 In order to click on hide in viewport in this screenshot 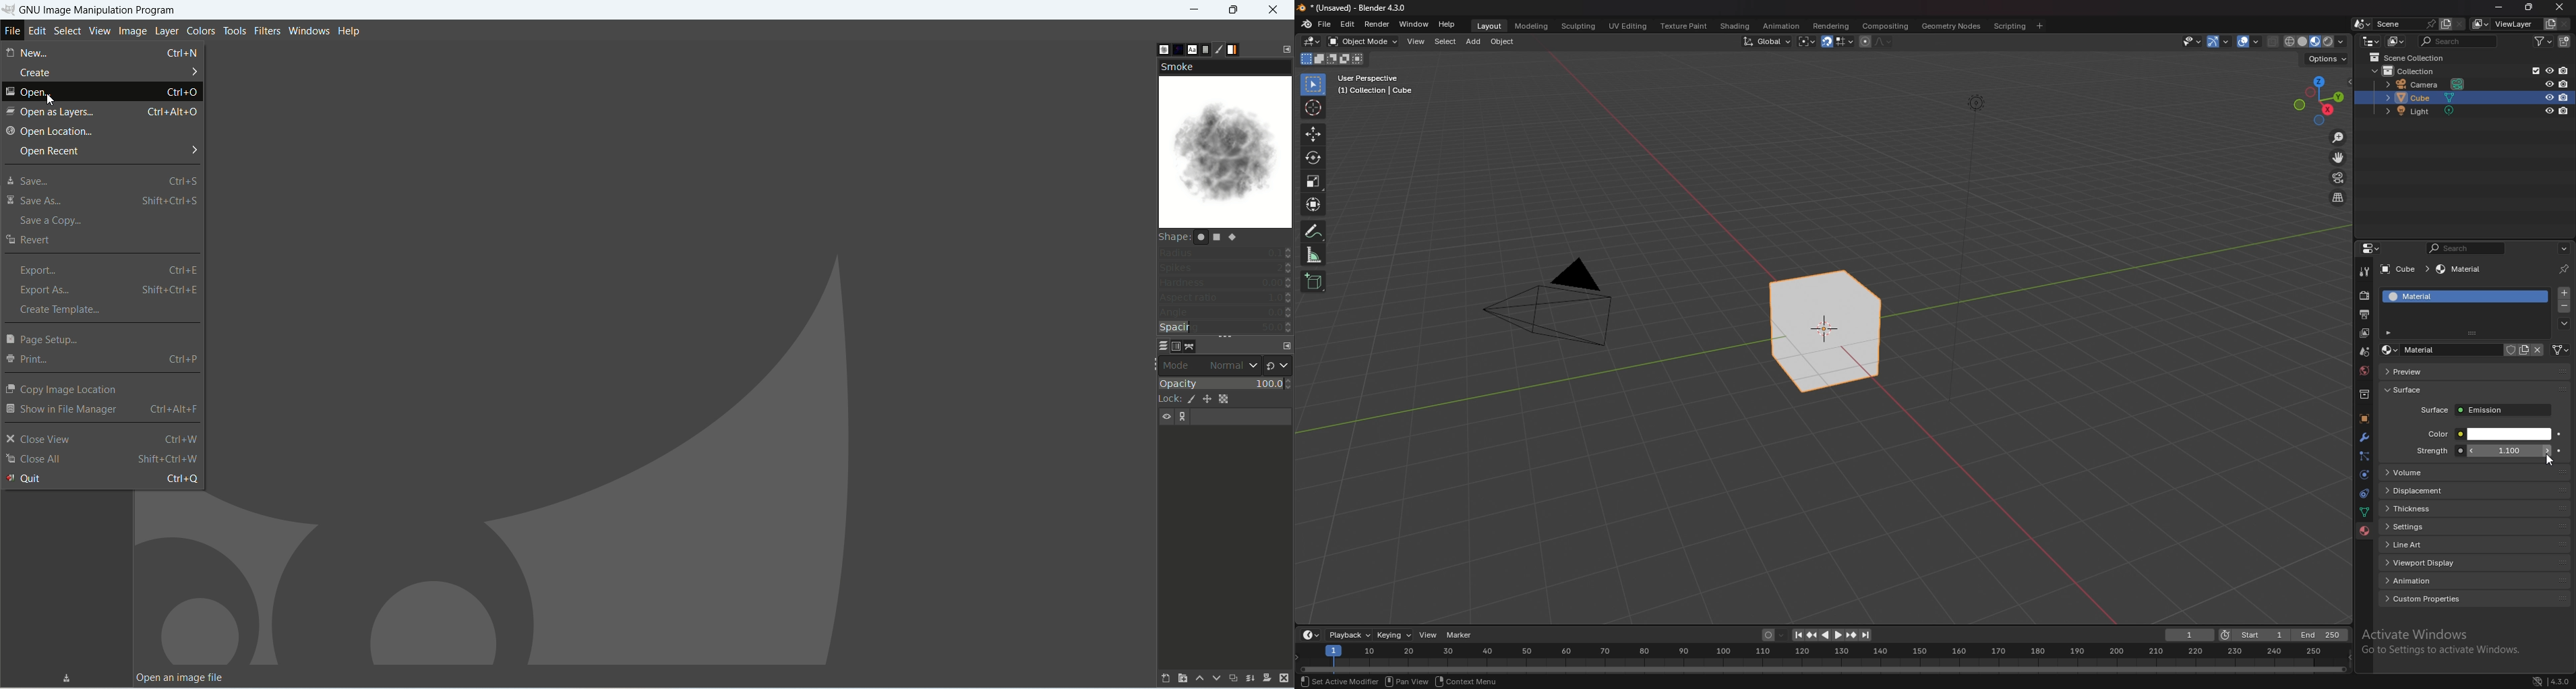, I will do `click(2548, 97)`.